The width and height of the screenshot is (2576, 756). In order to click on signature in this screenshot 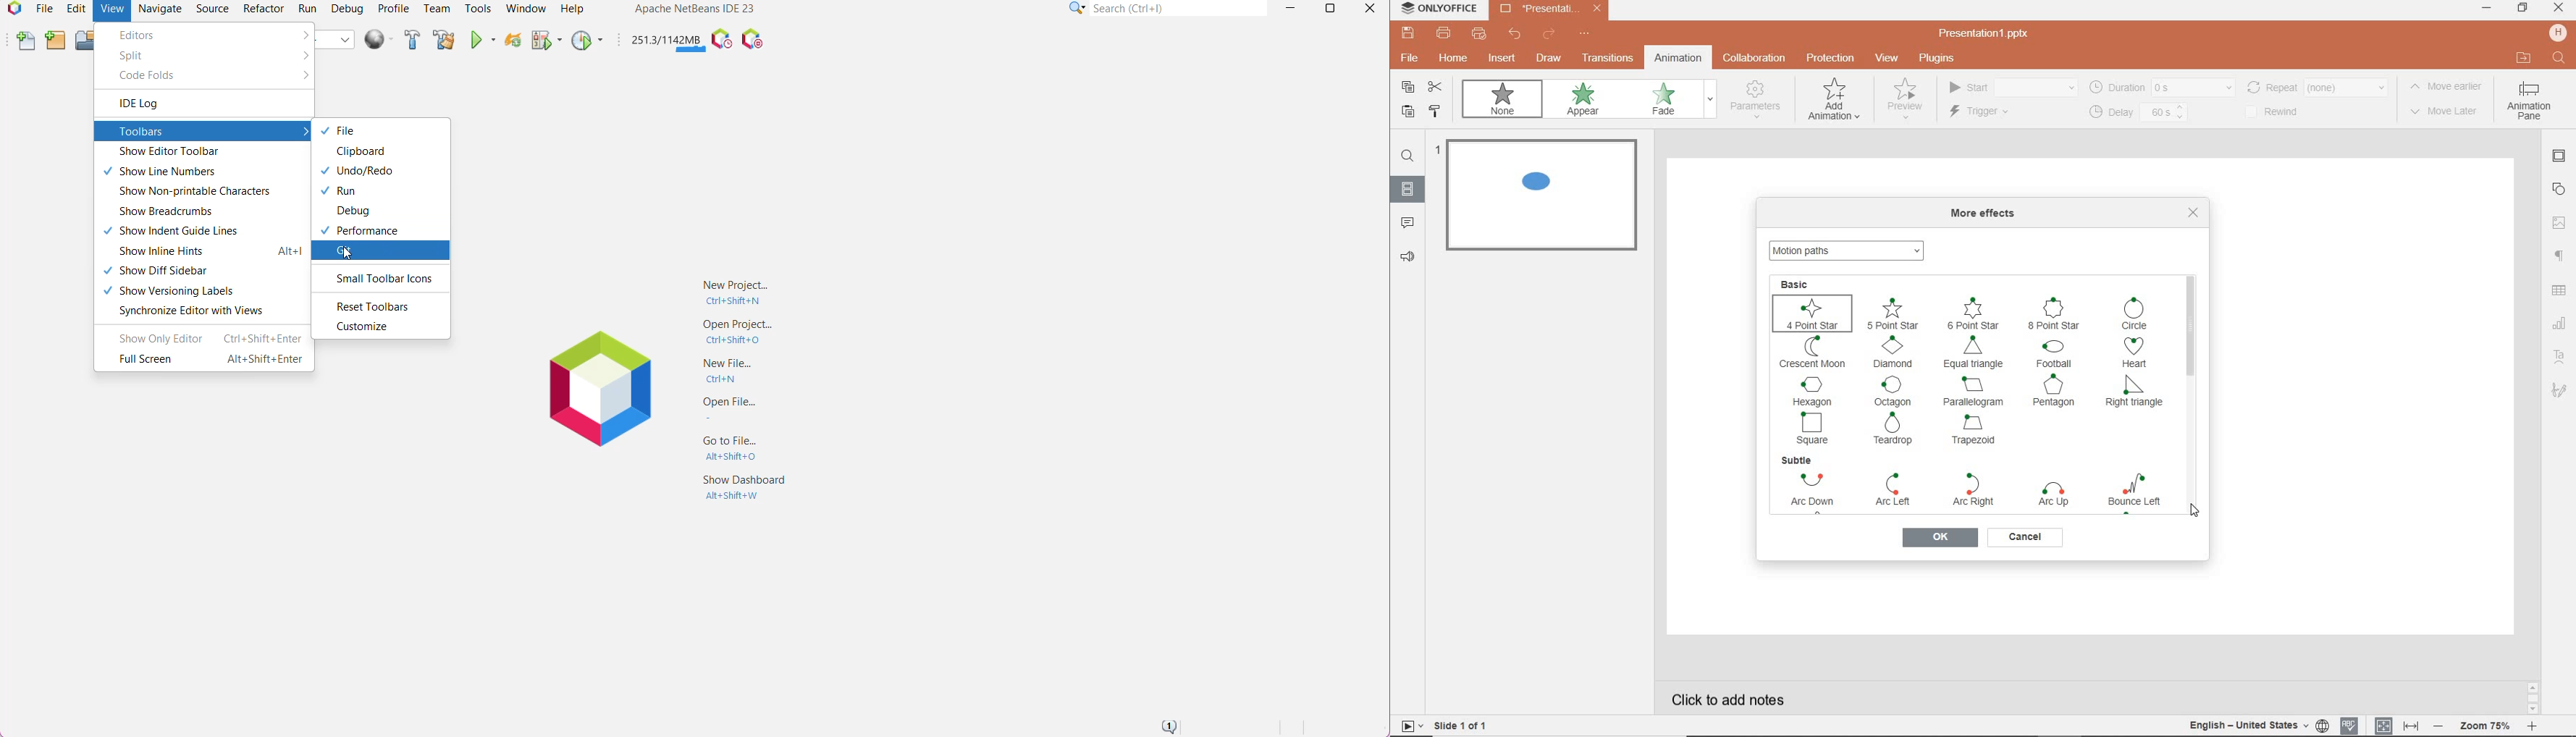, I will do `click(2559, 391)`.